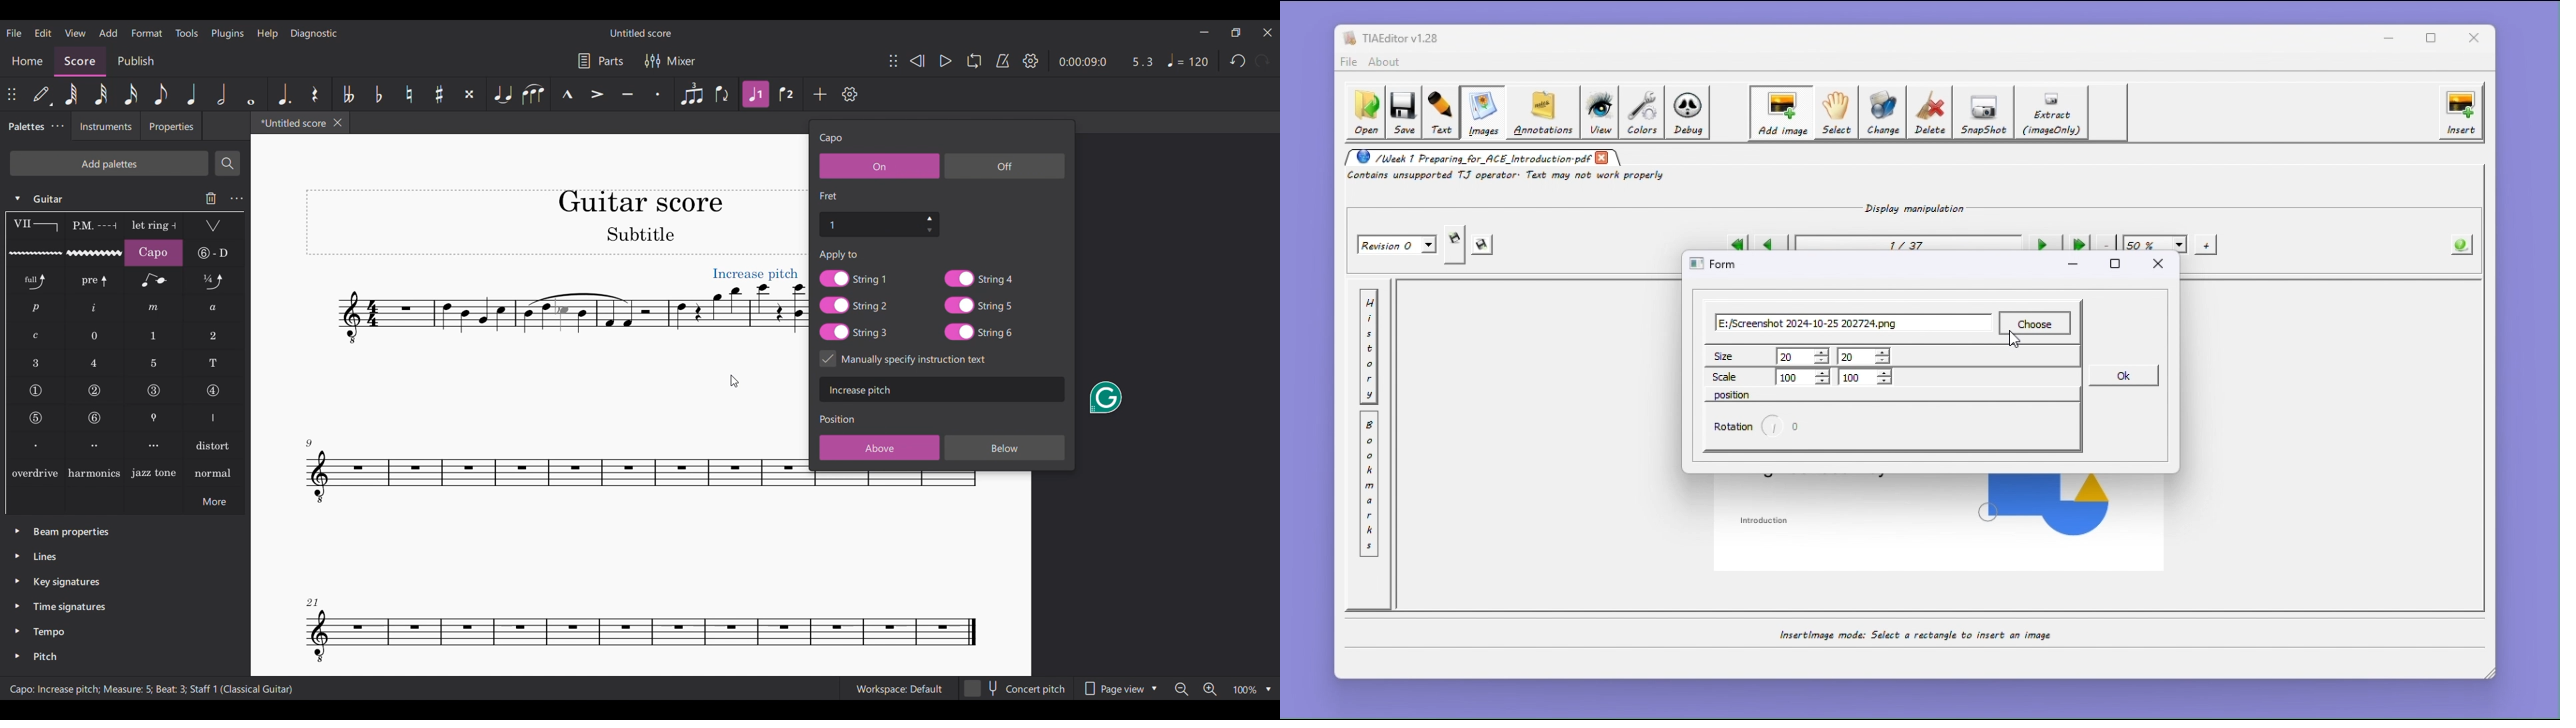  What do you see at coordinates (1210, 689) in the screenshot?
I see `Zoom in` at bounding box center [1210, 689].